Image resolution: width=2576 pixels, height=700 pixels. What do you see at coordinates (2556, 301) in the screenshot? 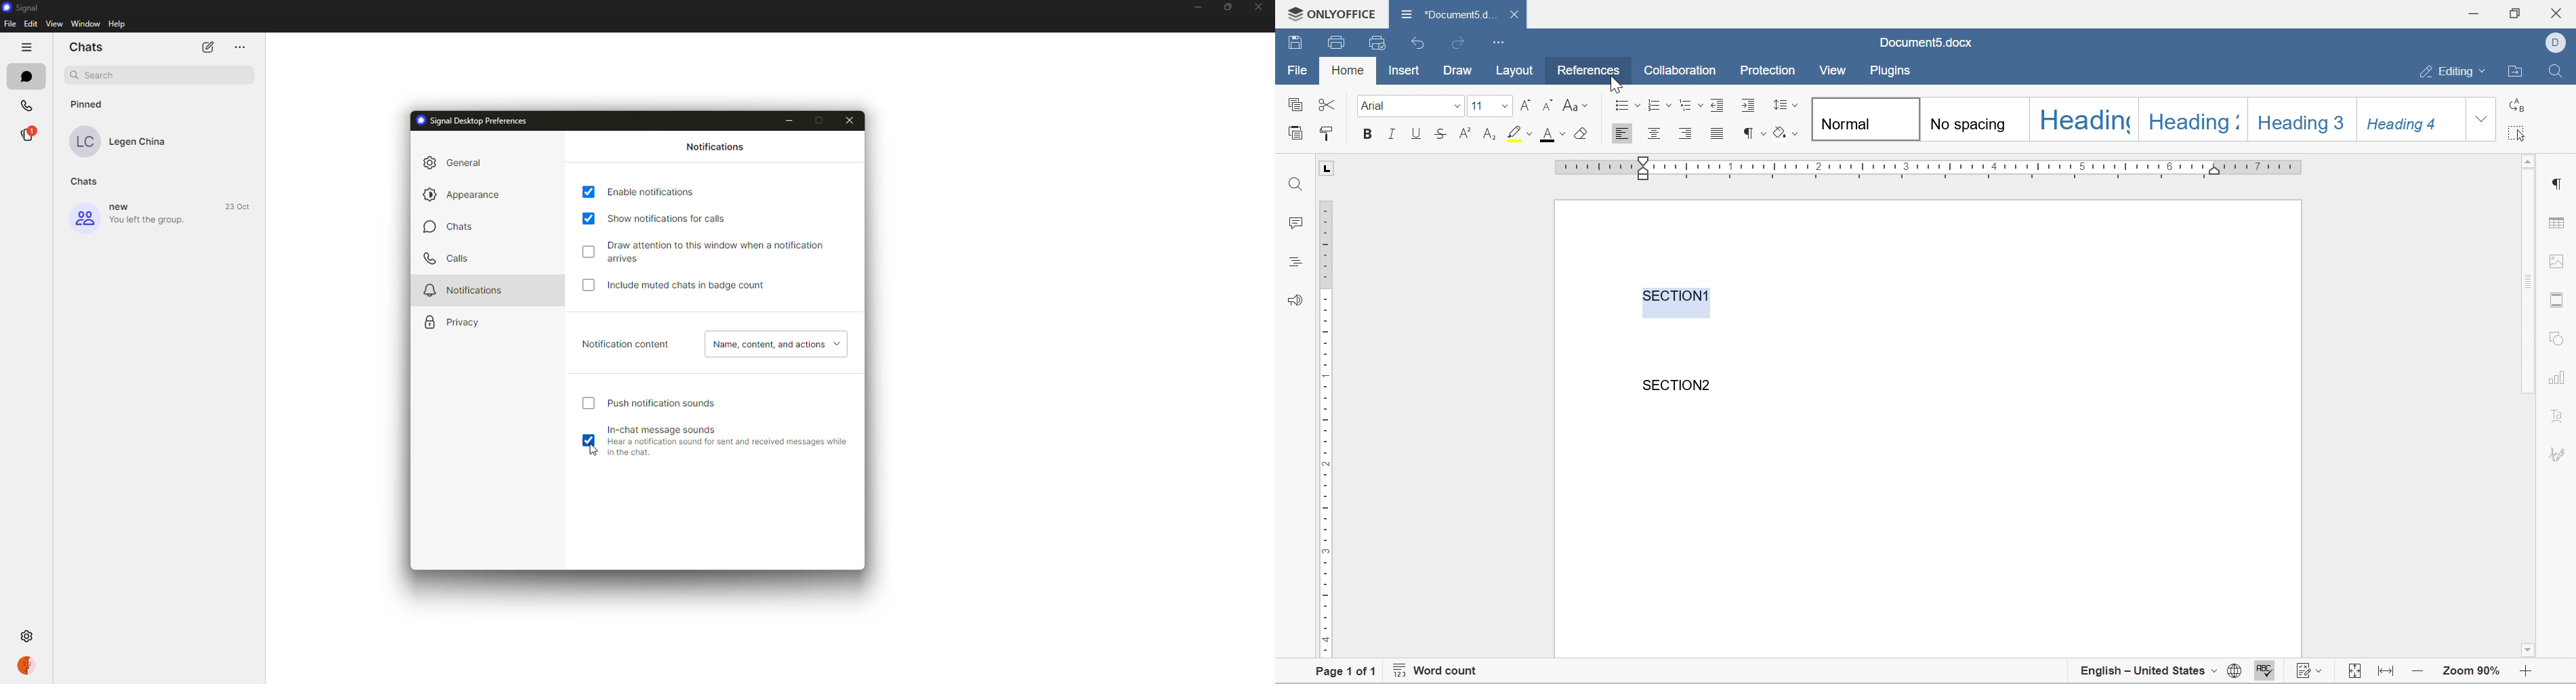
I see `header & footer settings` at bounding box center [2556, 301].